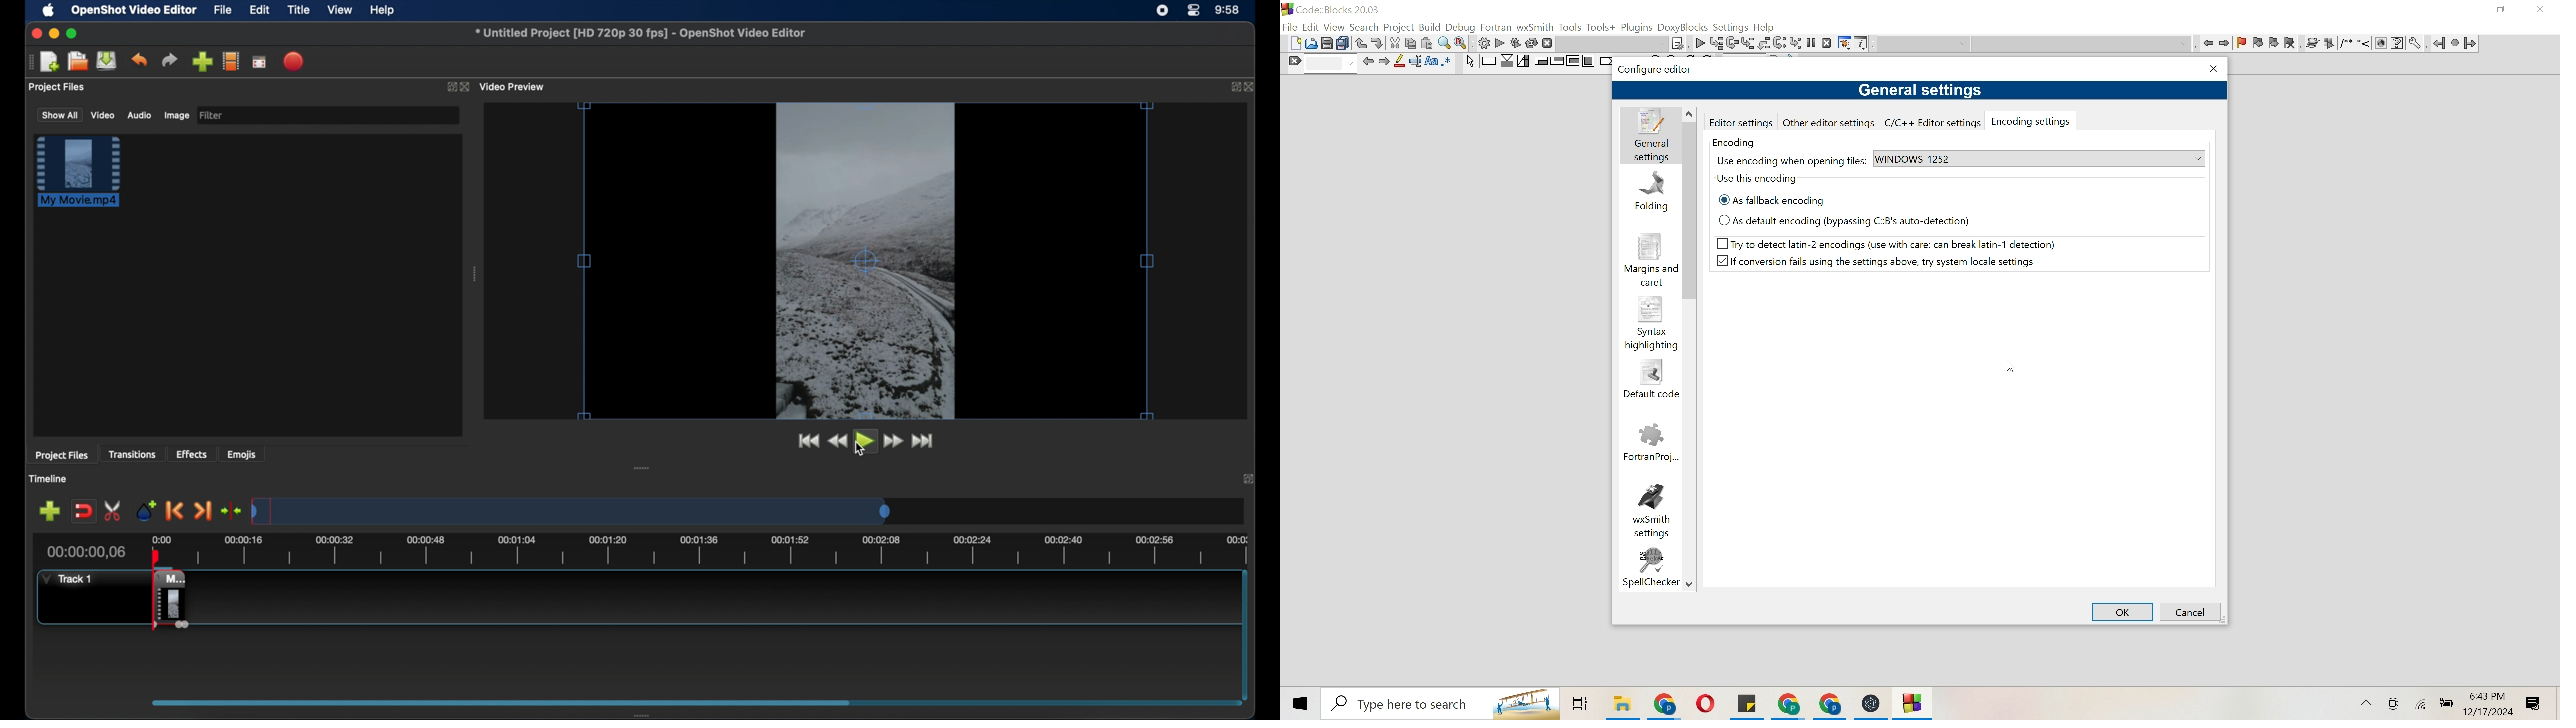 This screenshot has width=2576, height=728. What do you see at coordinates (231, 61) in the screenshot?
I see `explore profiles` at bounding box center [231, 61].